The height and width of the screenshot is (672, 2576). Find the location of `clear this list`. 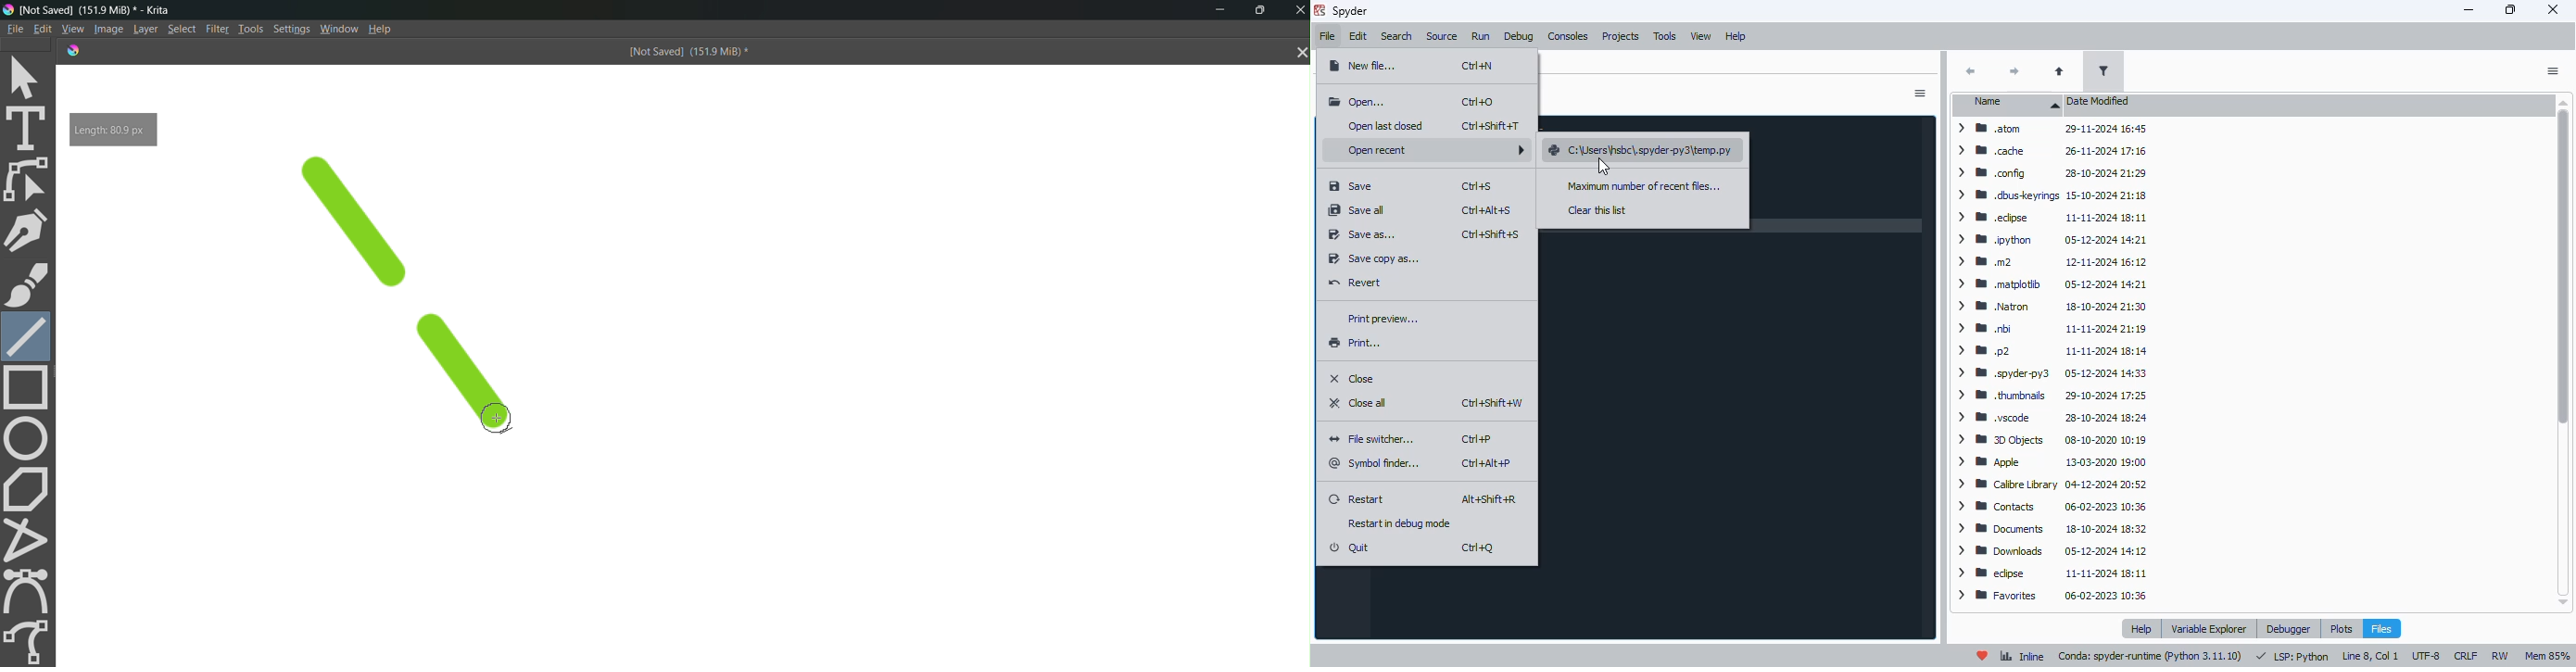

clear this list is located at coordinates (1597, 210).